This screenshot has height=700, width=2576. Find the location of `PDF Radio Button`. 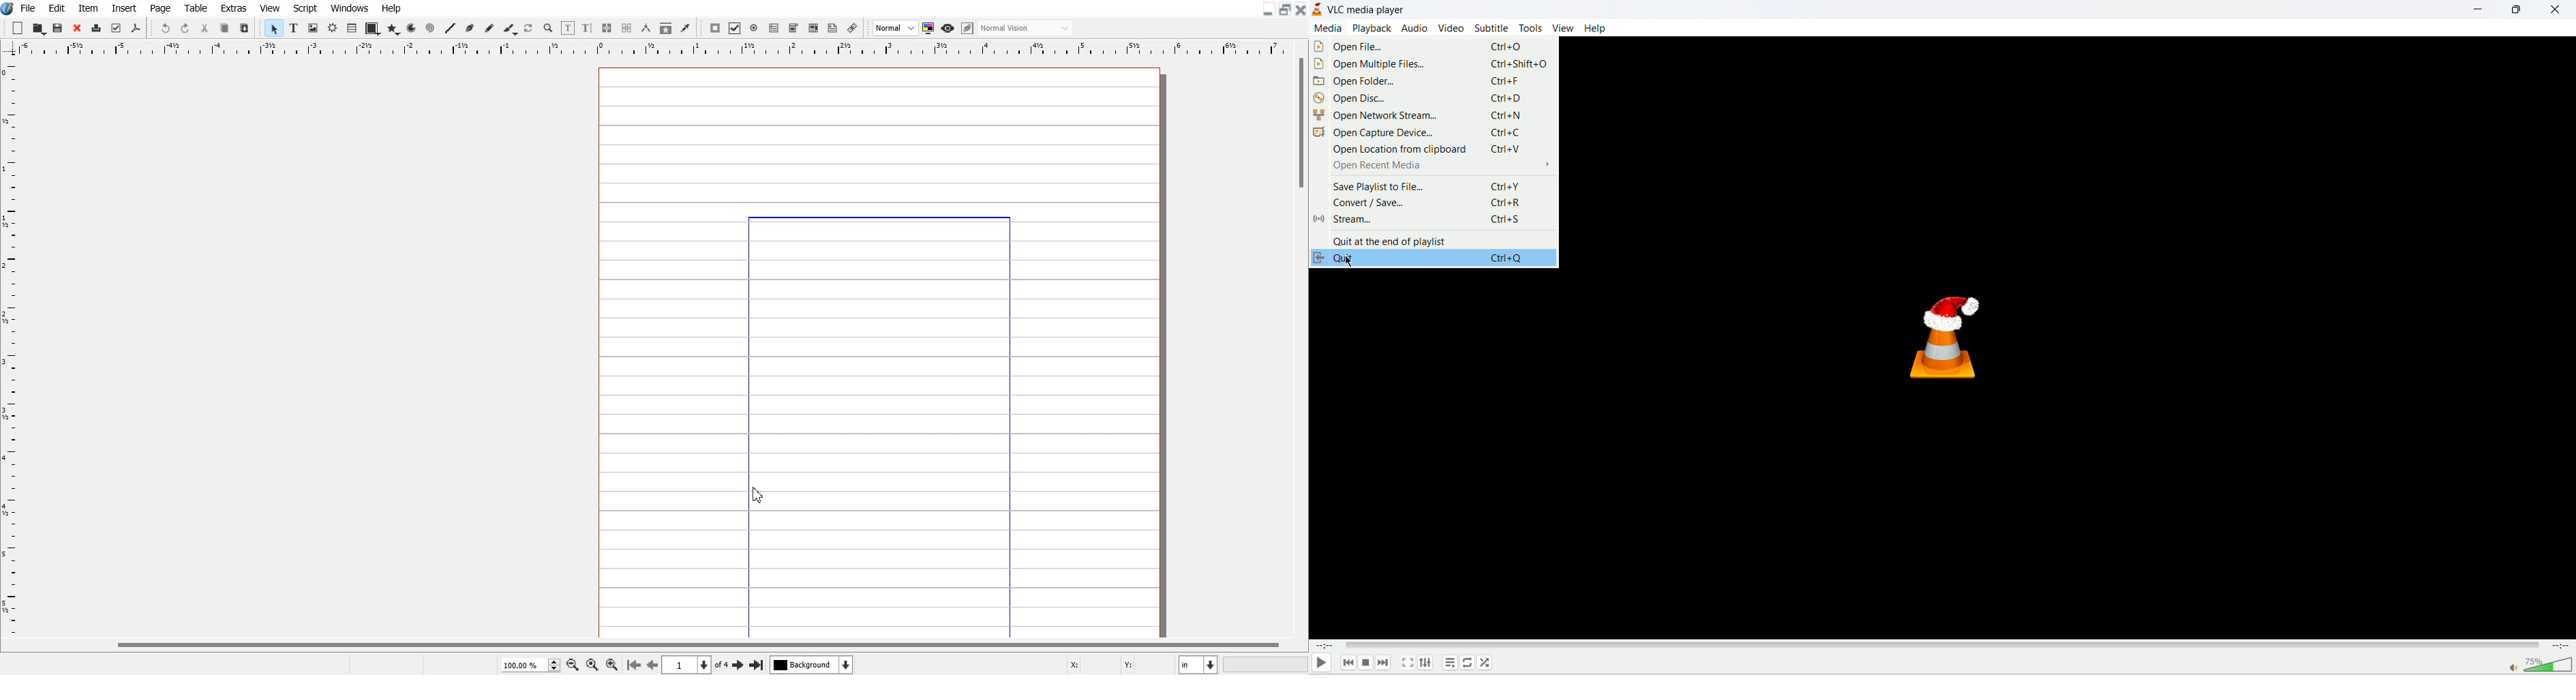

PDF Radio Button is located at coordinates (754, 28).